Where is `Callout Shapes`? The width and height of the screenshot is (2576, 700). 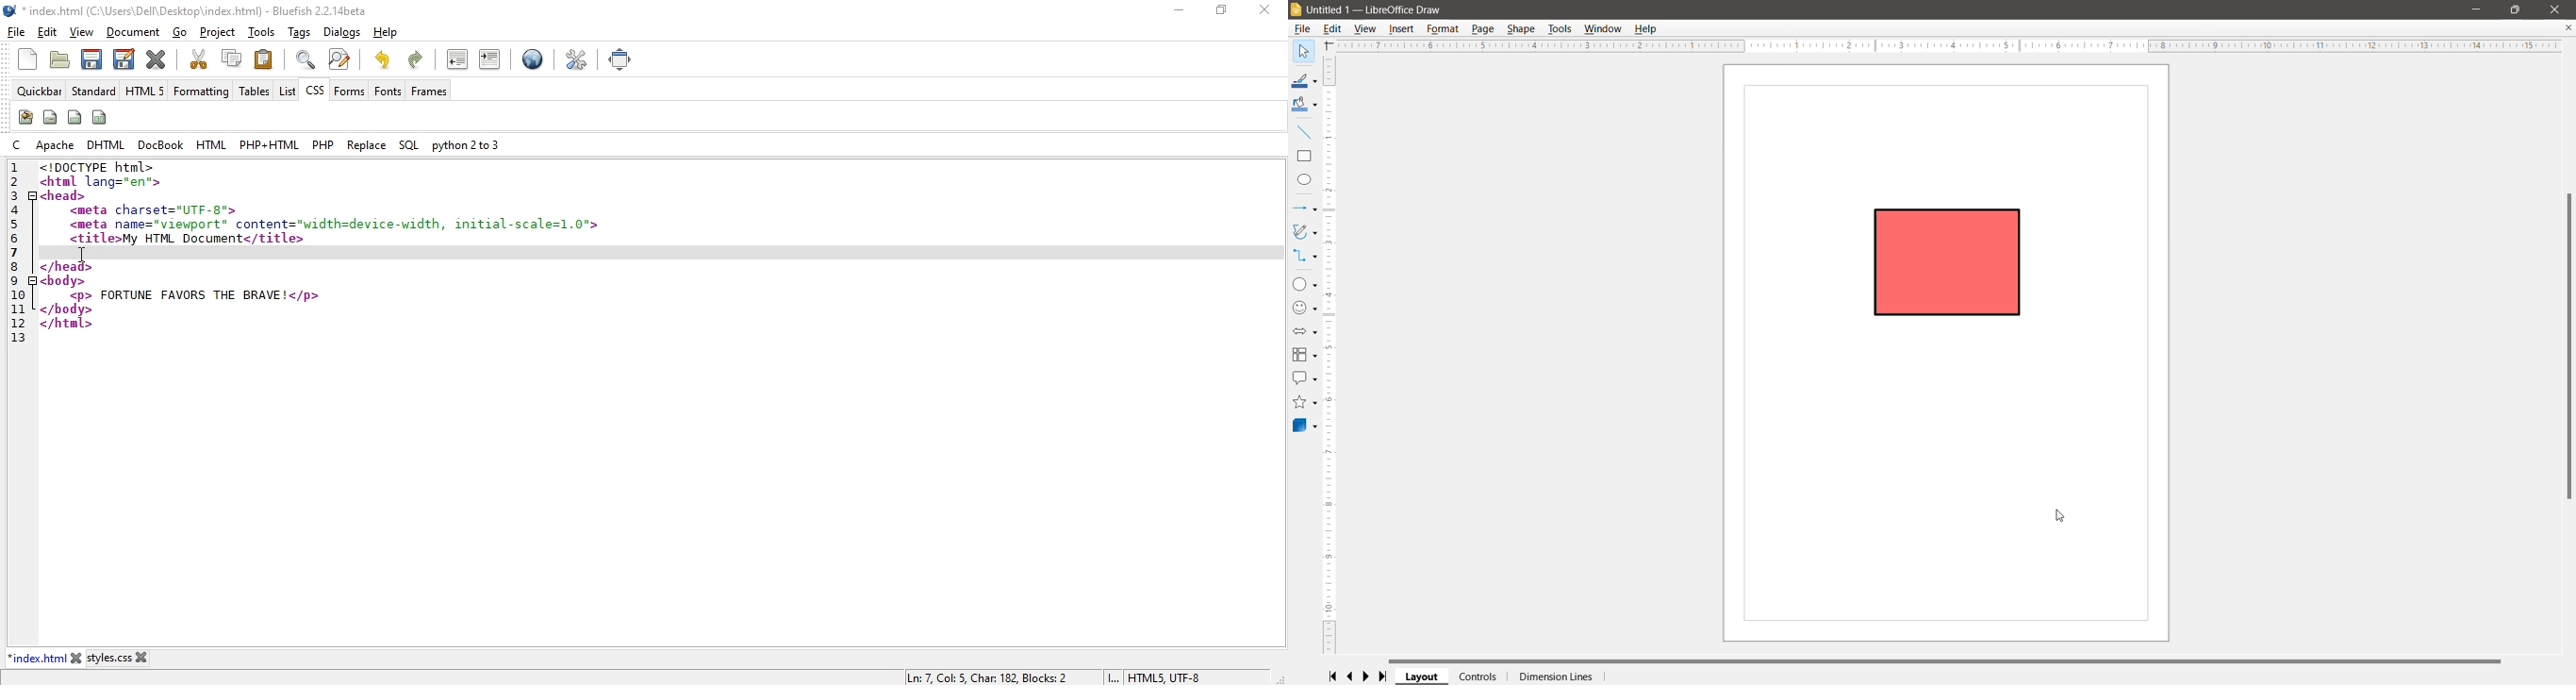
Callout Shapes is located at coordinates (1305, 378).